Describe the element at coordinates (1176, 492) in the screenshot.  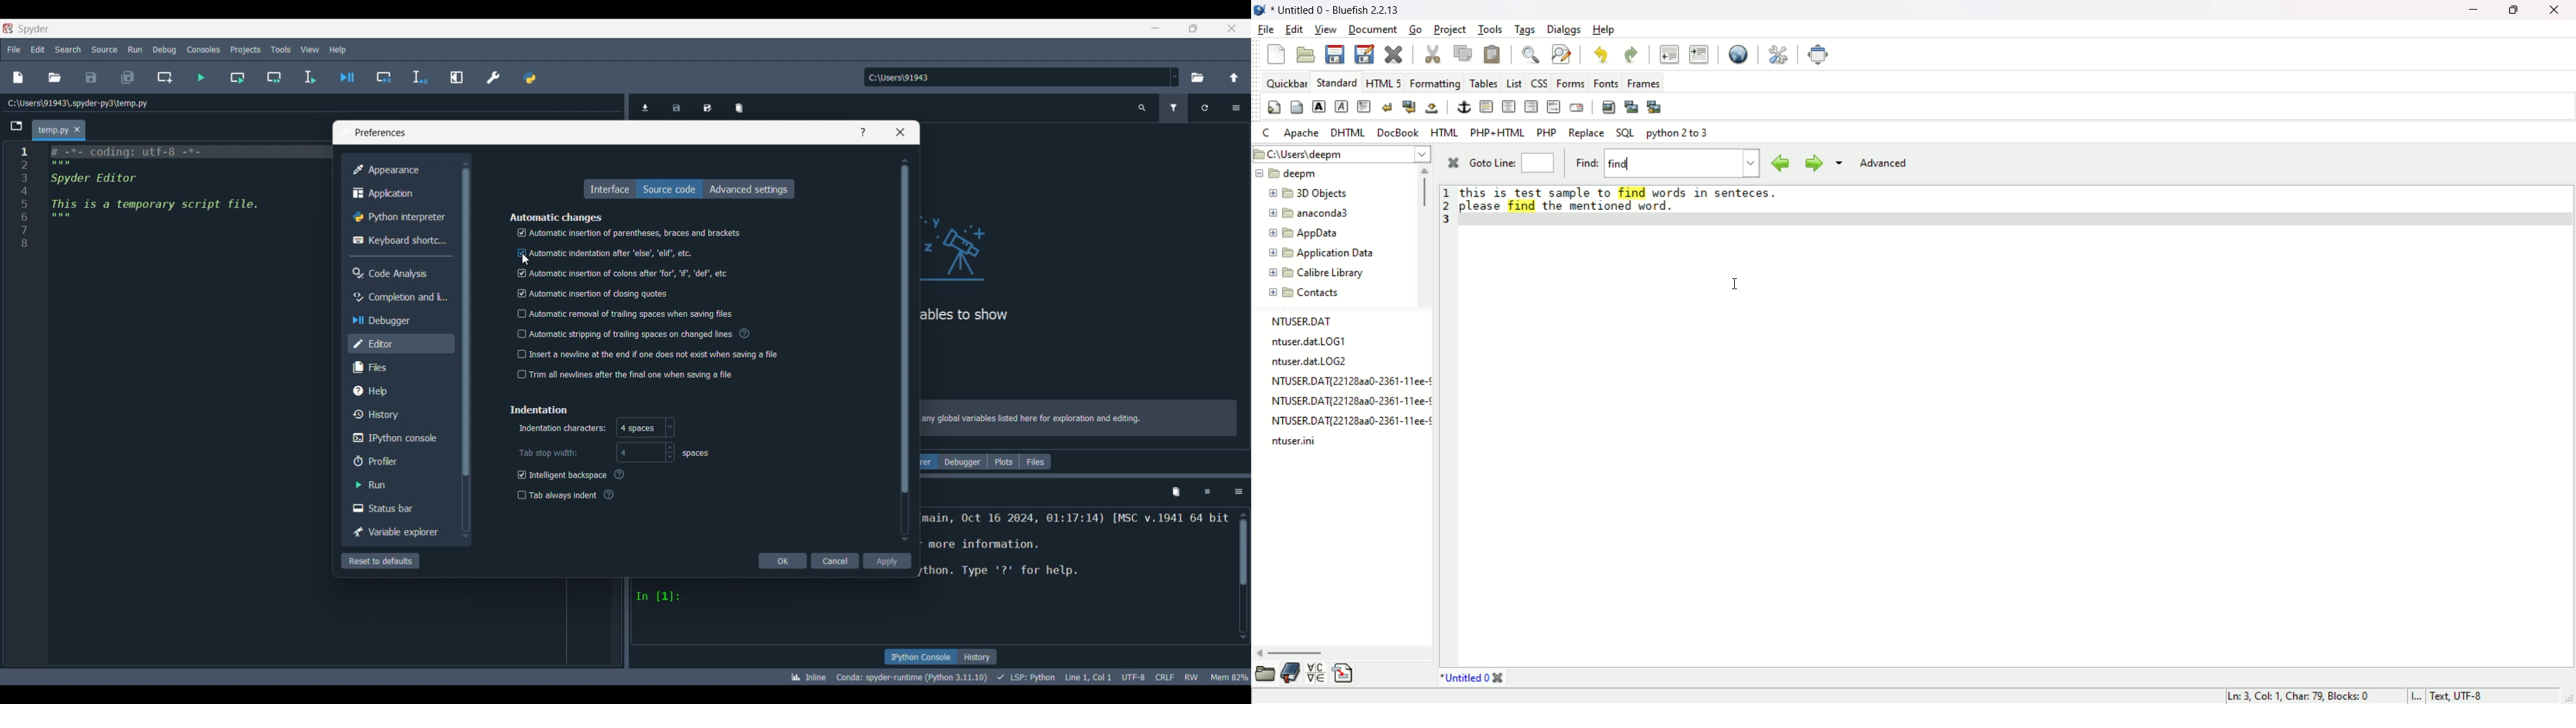
I see `Remove all variables from namespace` at that location.